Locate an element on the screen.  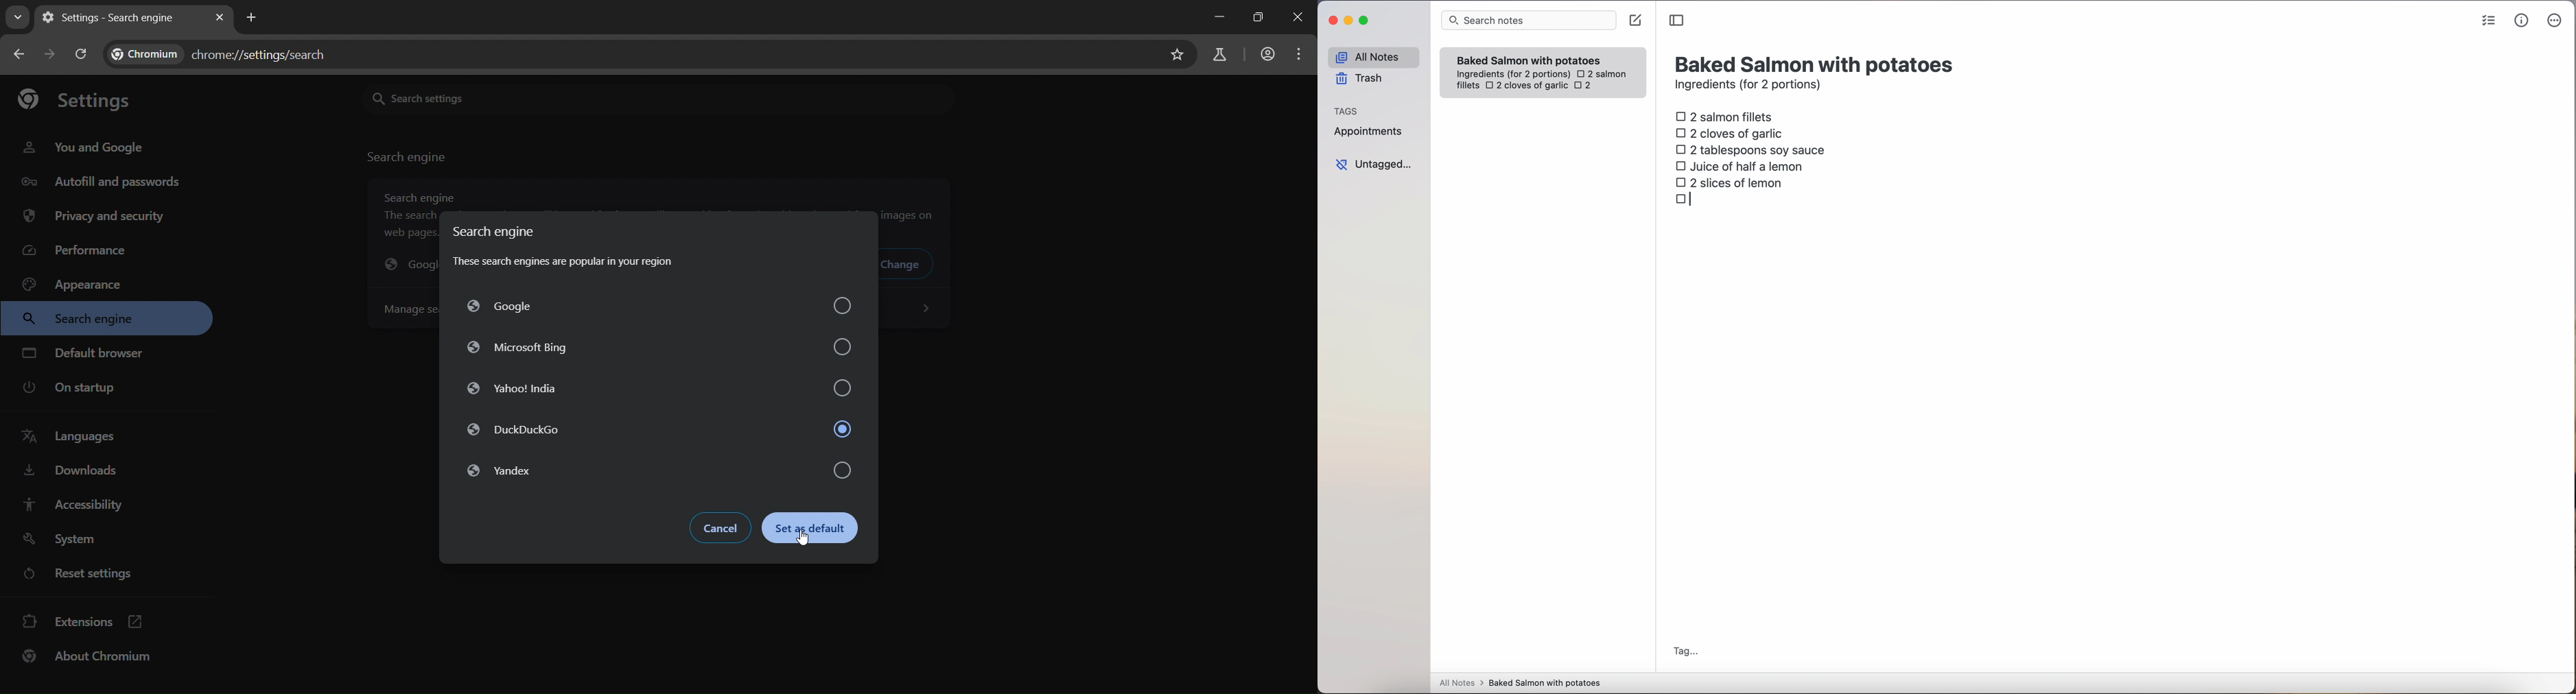
close Simplenote is located at coordinates (1332, 21).